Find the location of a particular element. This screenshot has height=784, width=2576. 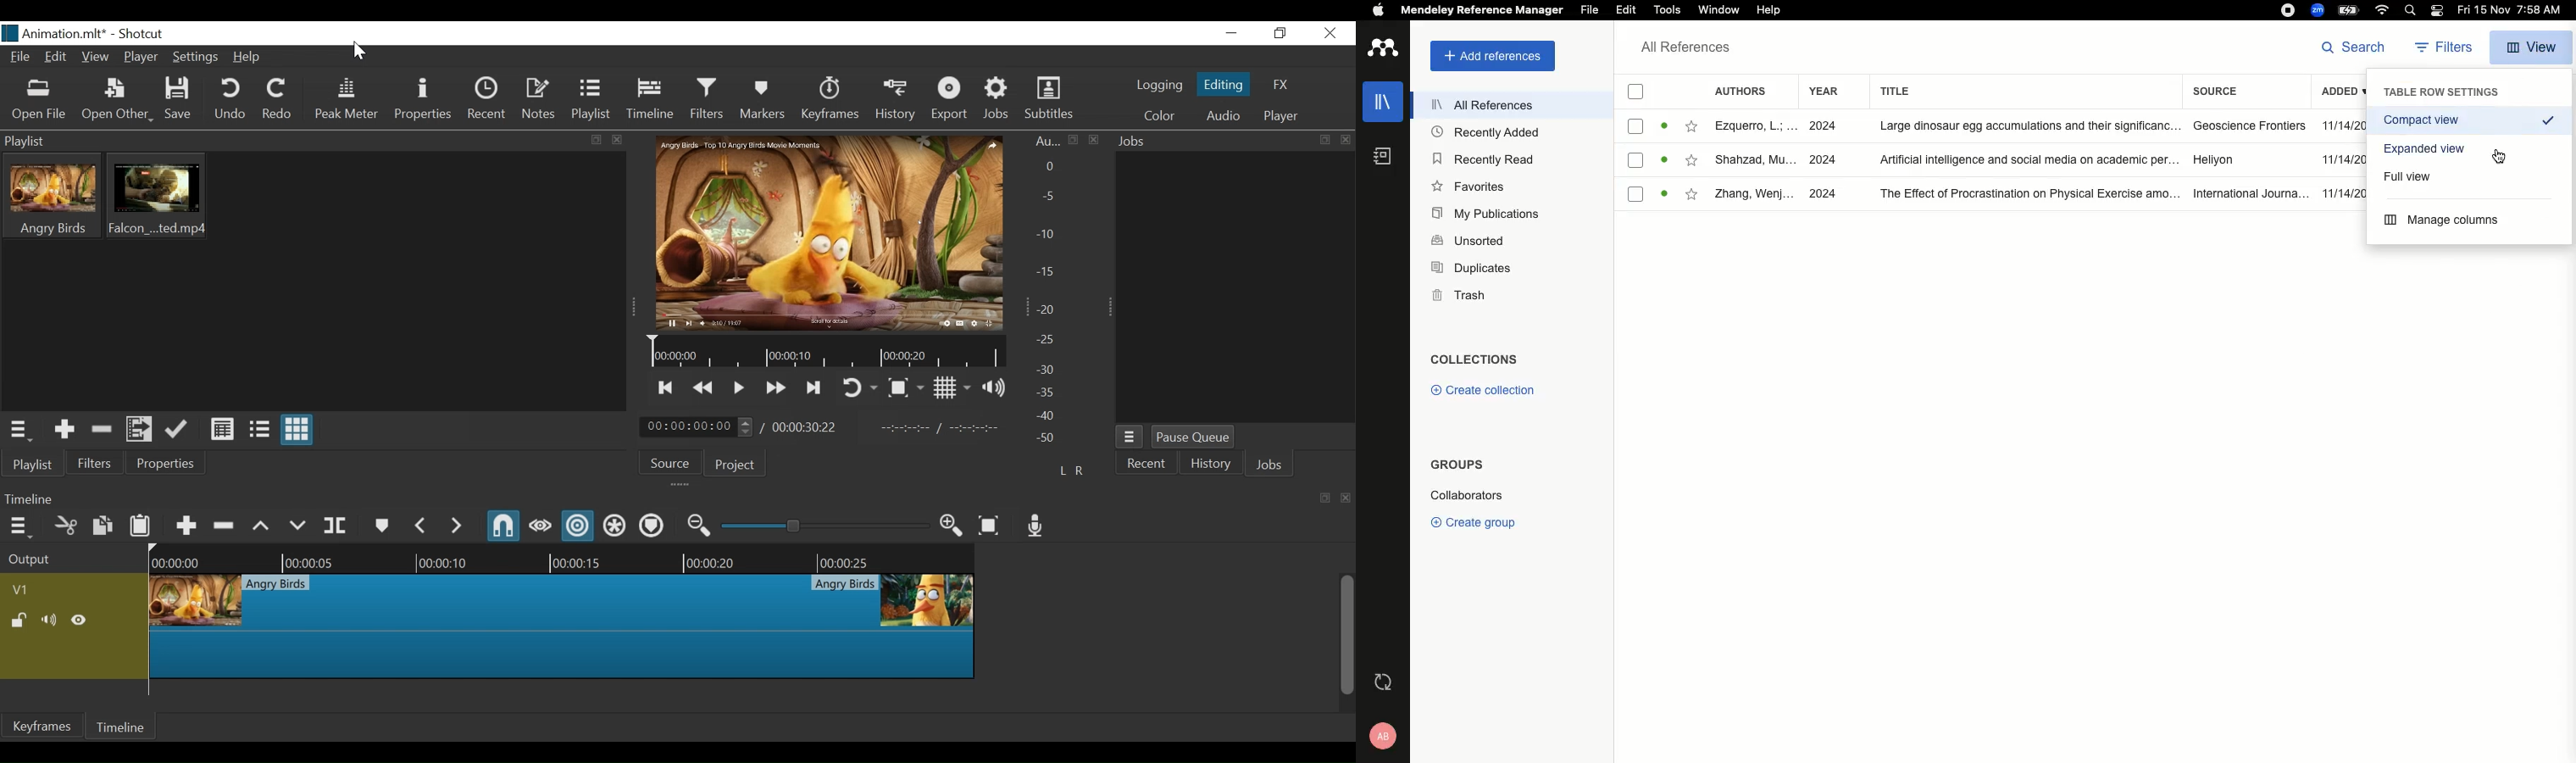

Favorites is located at coordinates (1469, 186).